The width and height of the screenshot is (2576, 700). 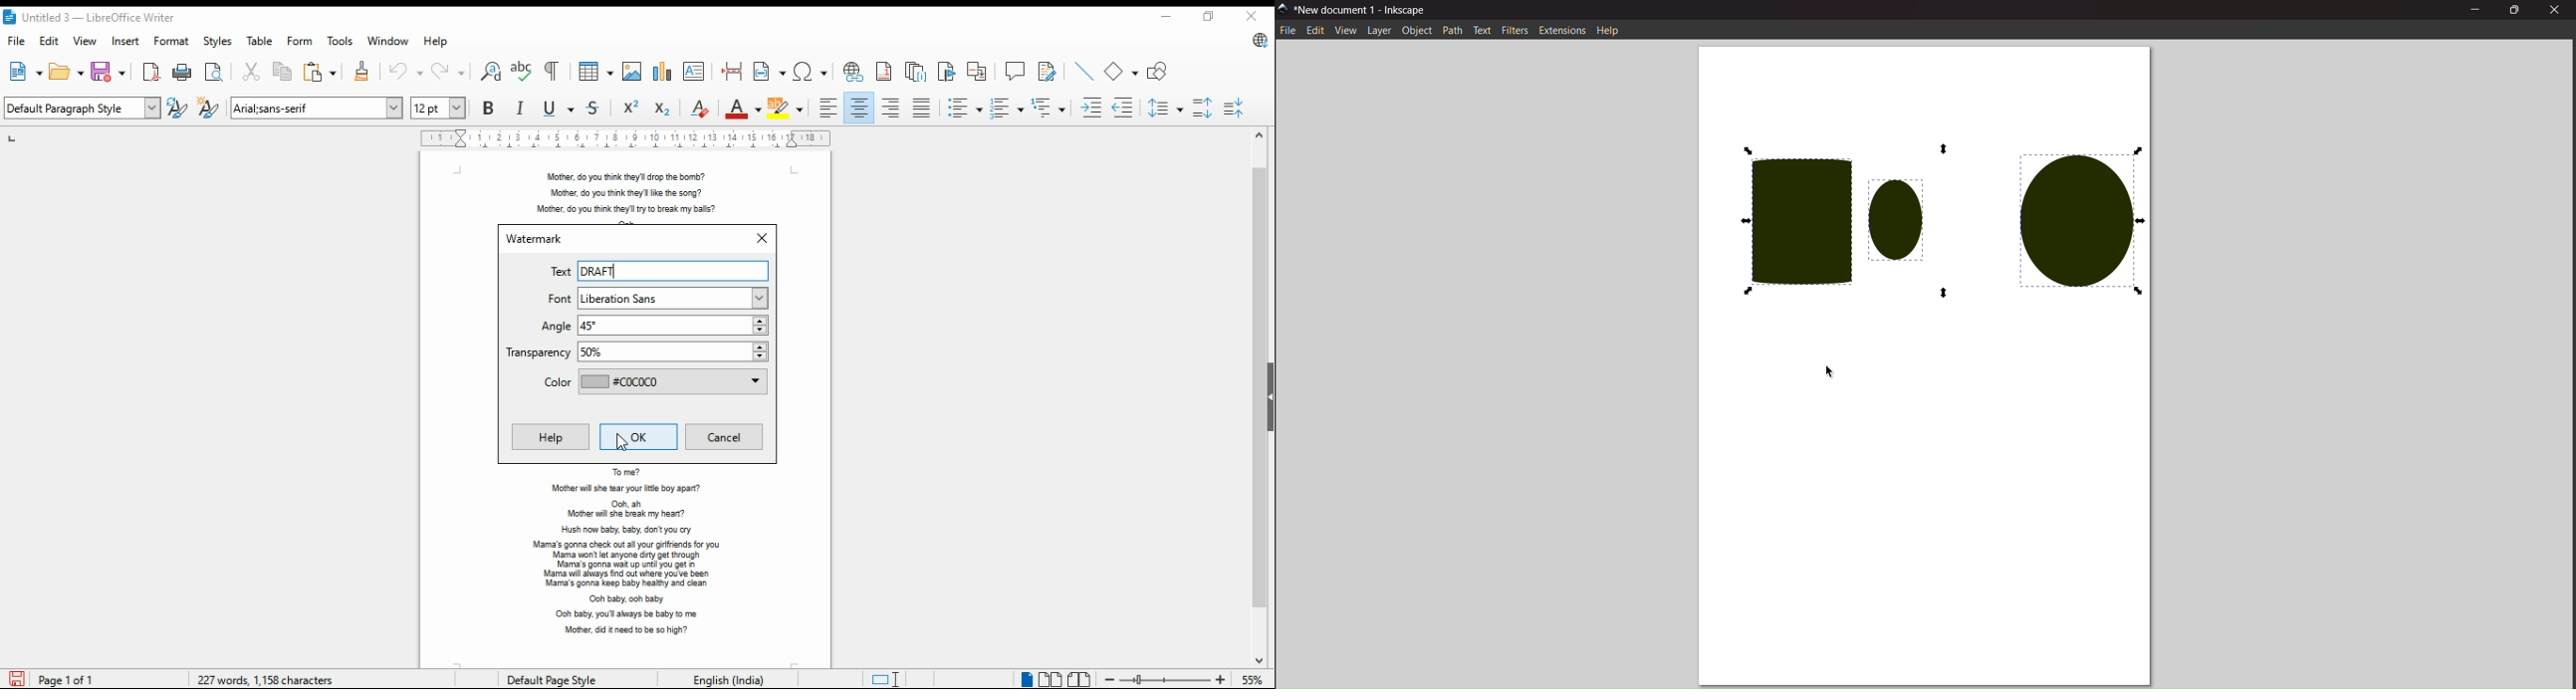 I want to click on insert special characters, so click(x=810, y=72).